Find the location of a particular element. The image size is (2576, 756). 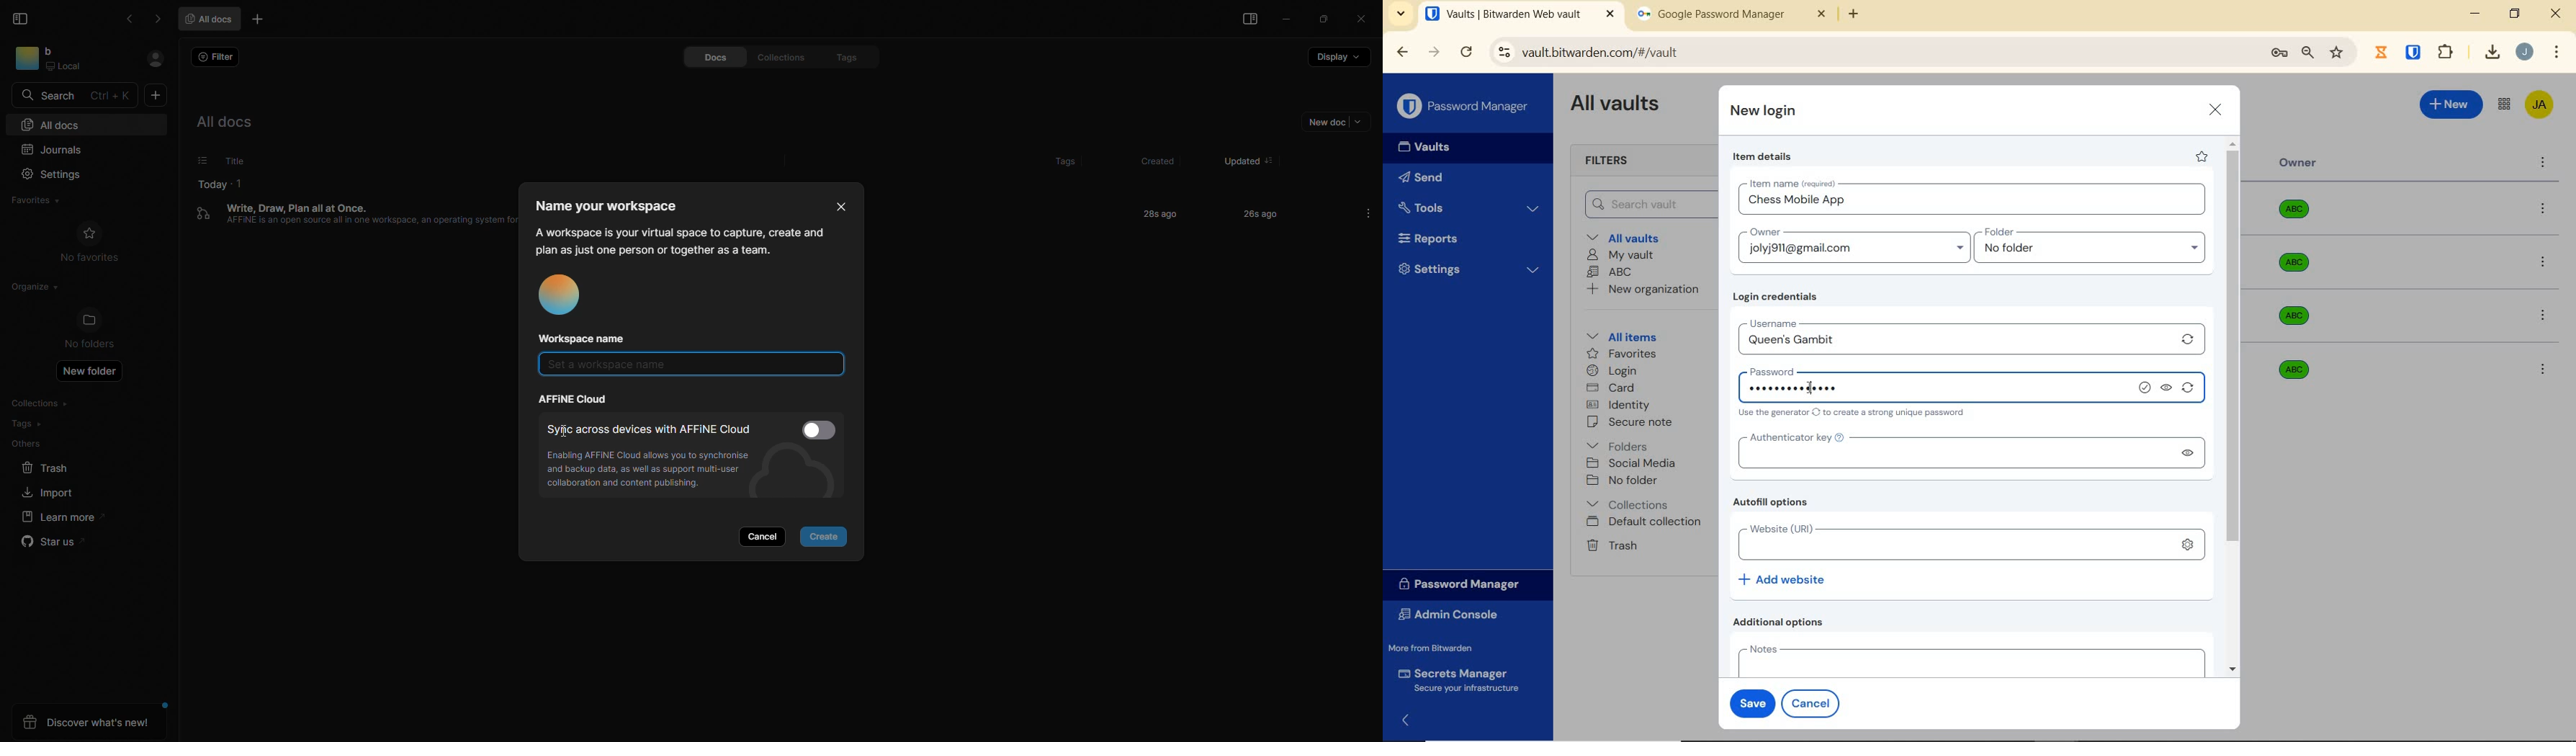

New is located at coordinates (2452, 102).